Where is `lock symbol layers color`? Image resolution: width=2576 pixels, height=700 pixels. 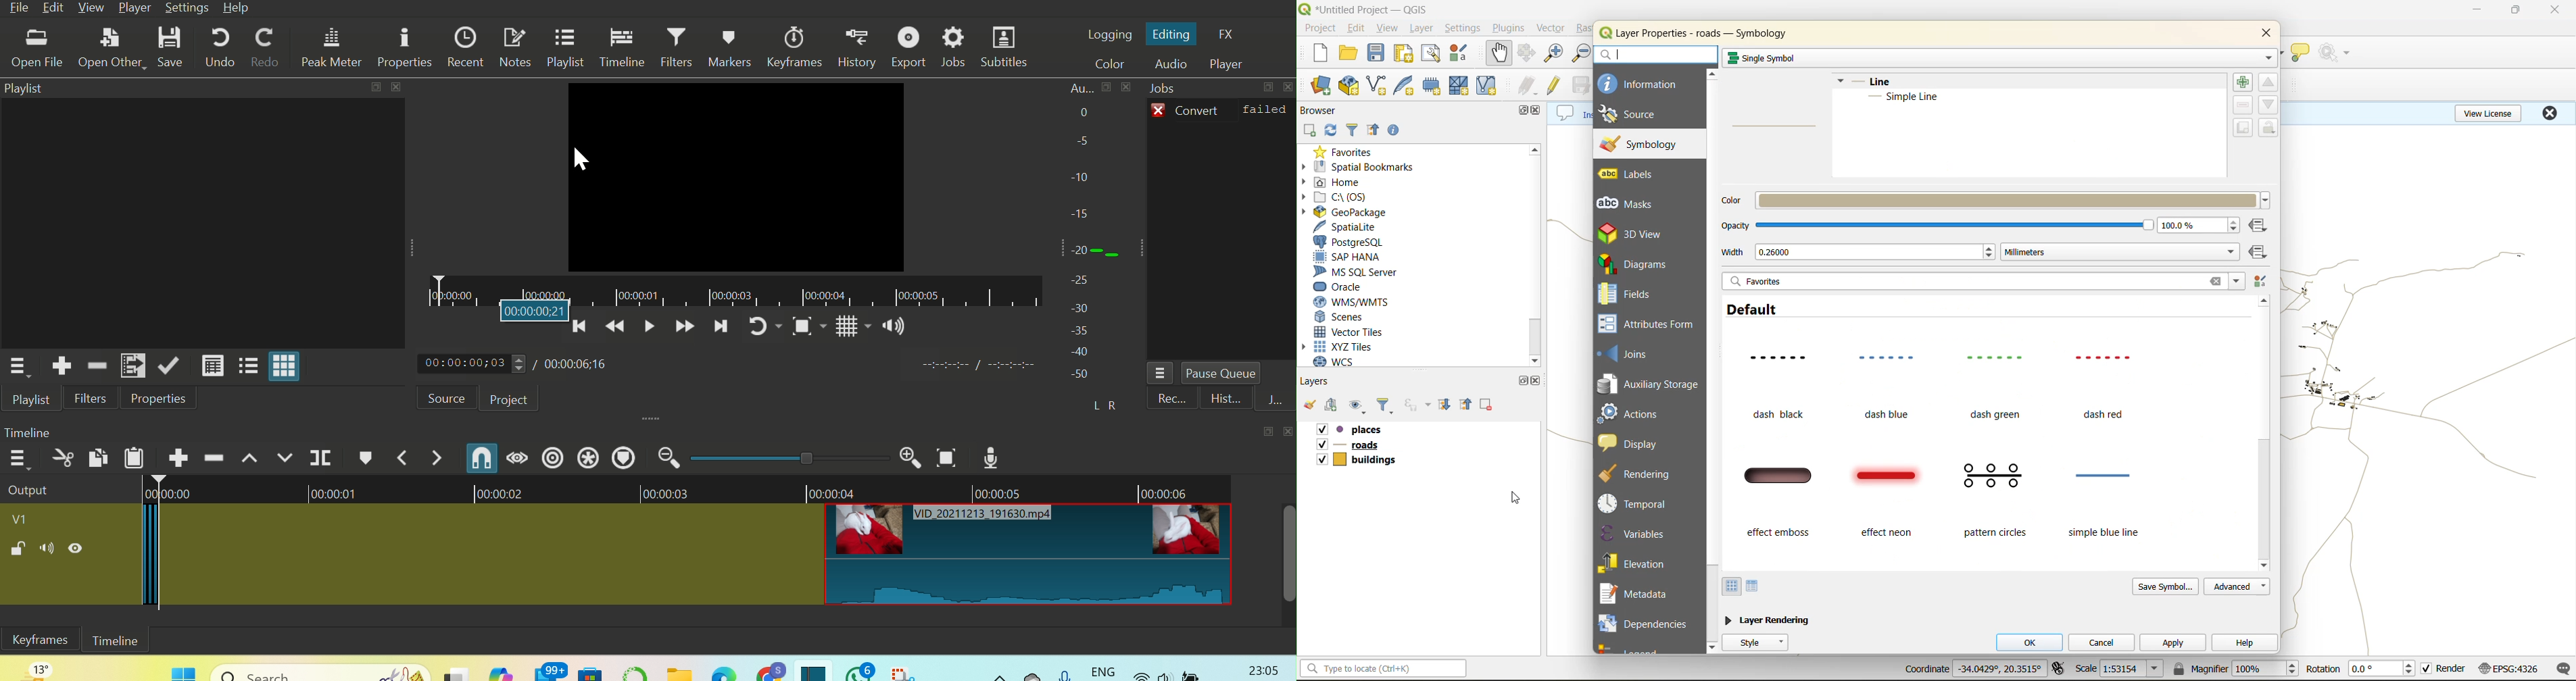
lock symbol layers color is located at coordinates (2271, 130).